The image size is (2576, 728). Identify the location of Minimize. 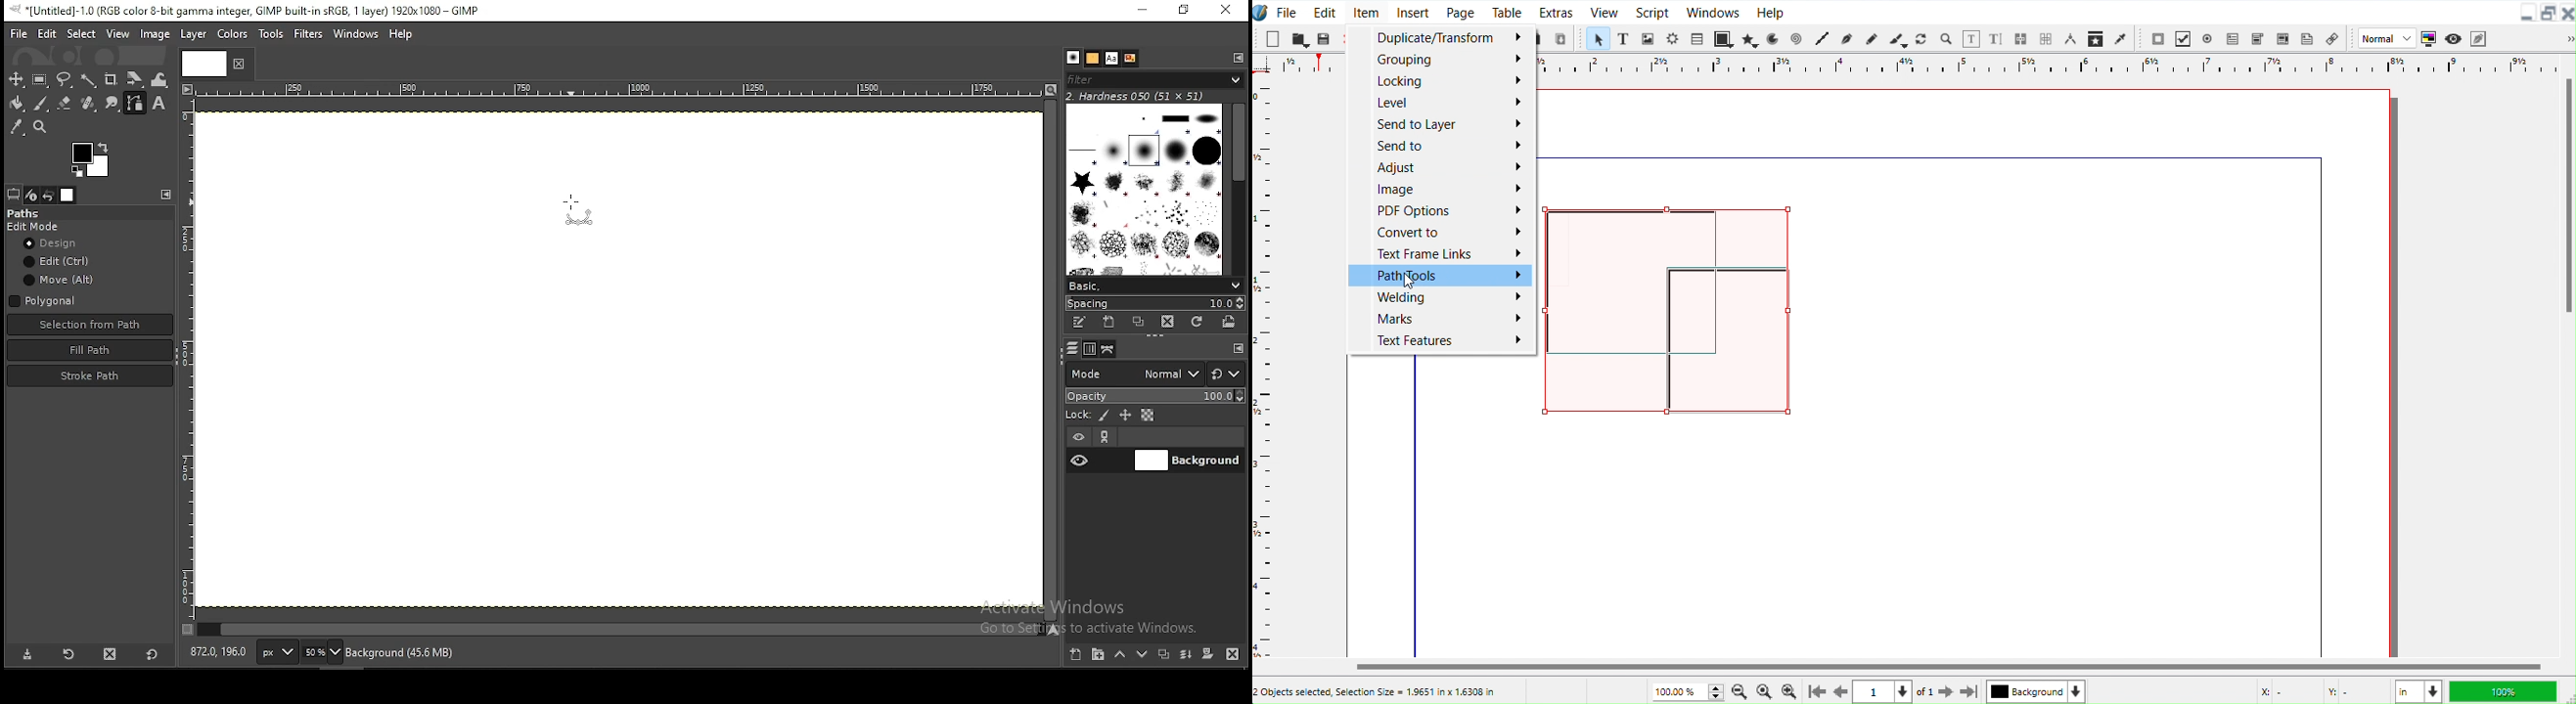
(2529, 11).